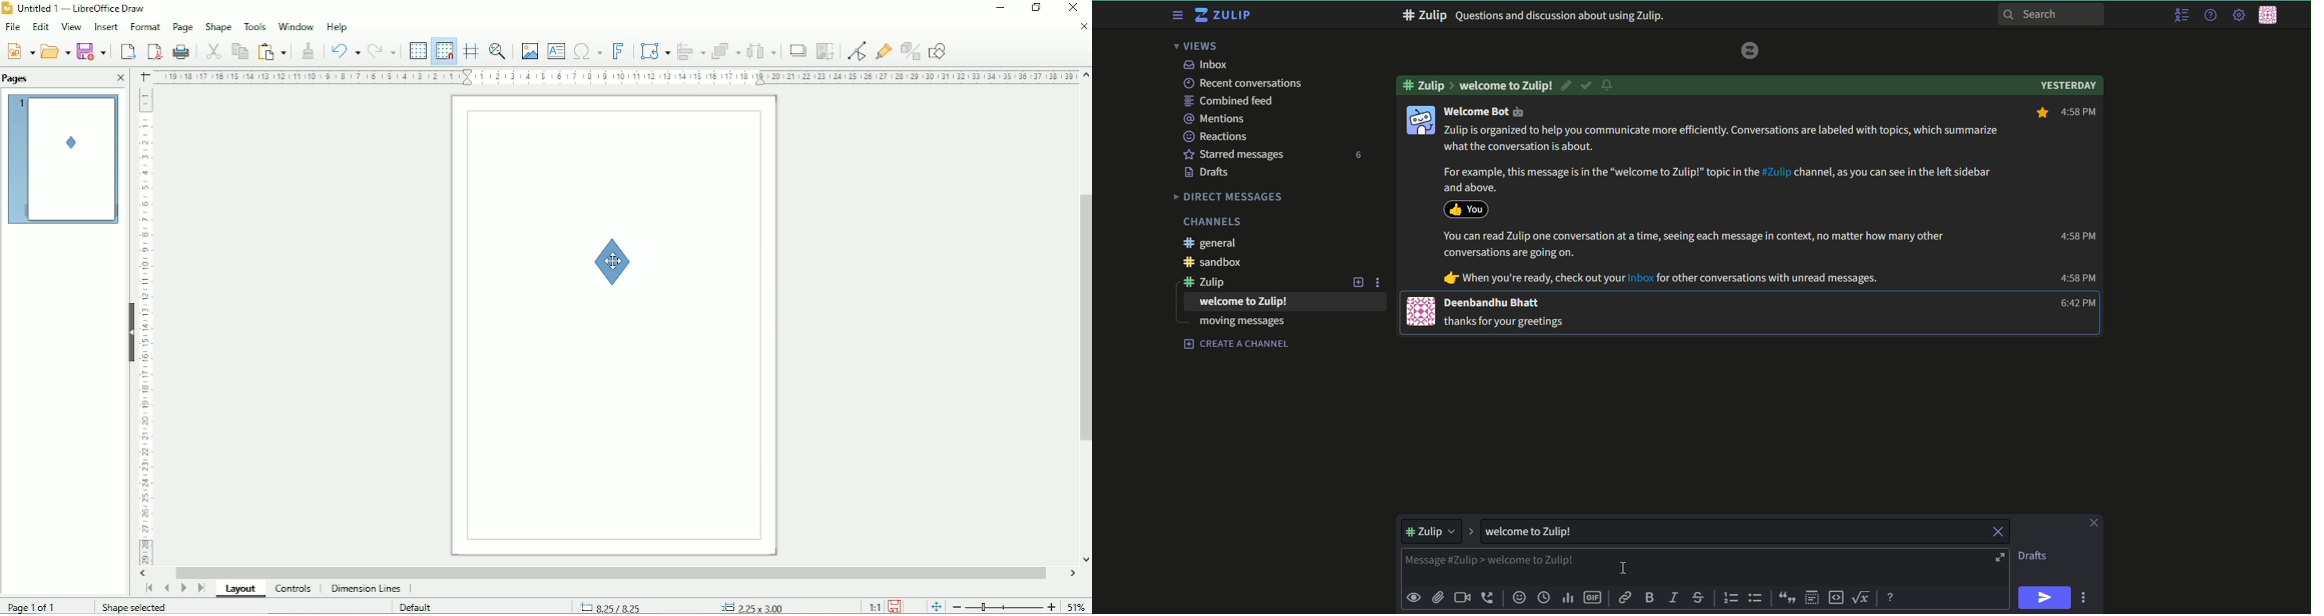 The height and width of the screenshot is (616, 2324). Describe the element at coordinates (294, 25) in the screenshot. I see `Window` at that location.